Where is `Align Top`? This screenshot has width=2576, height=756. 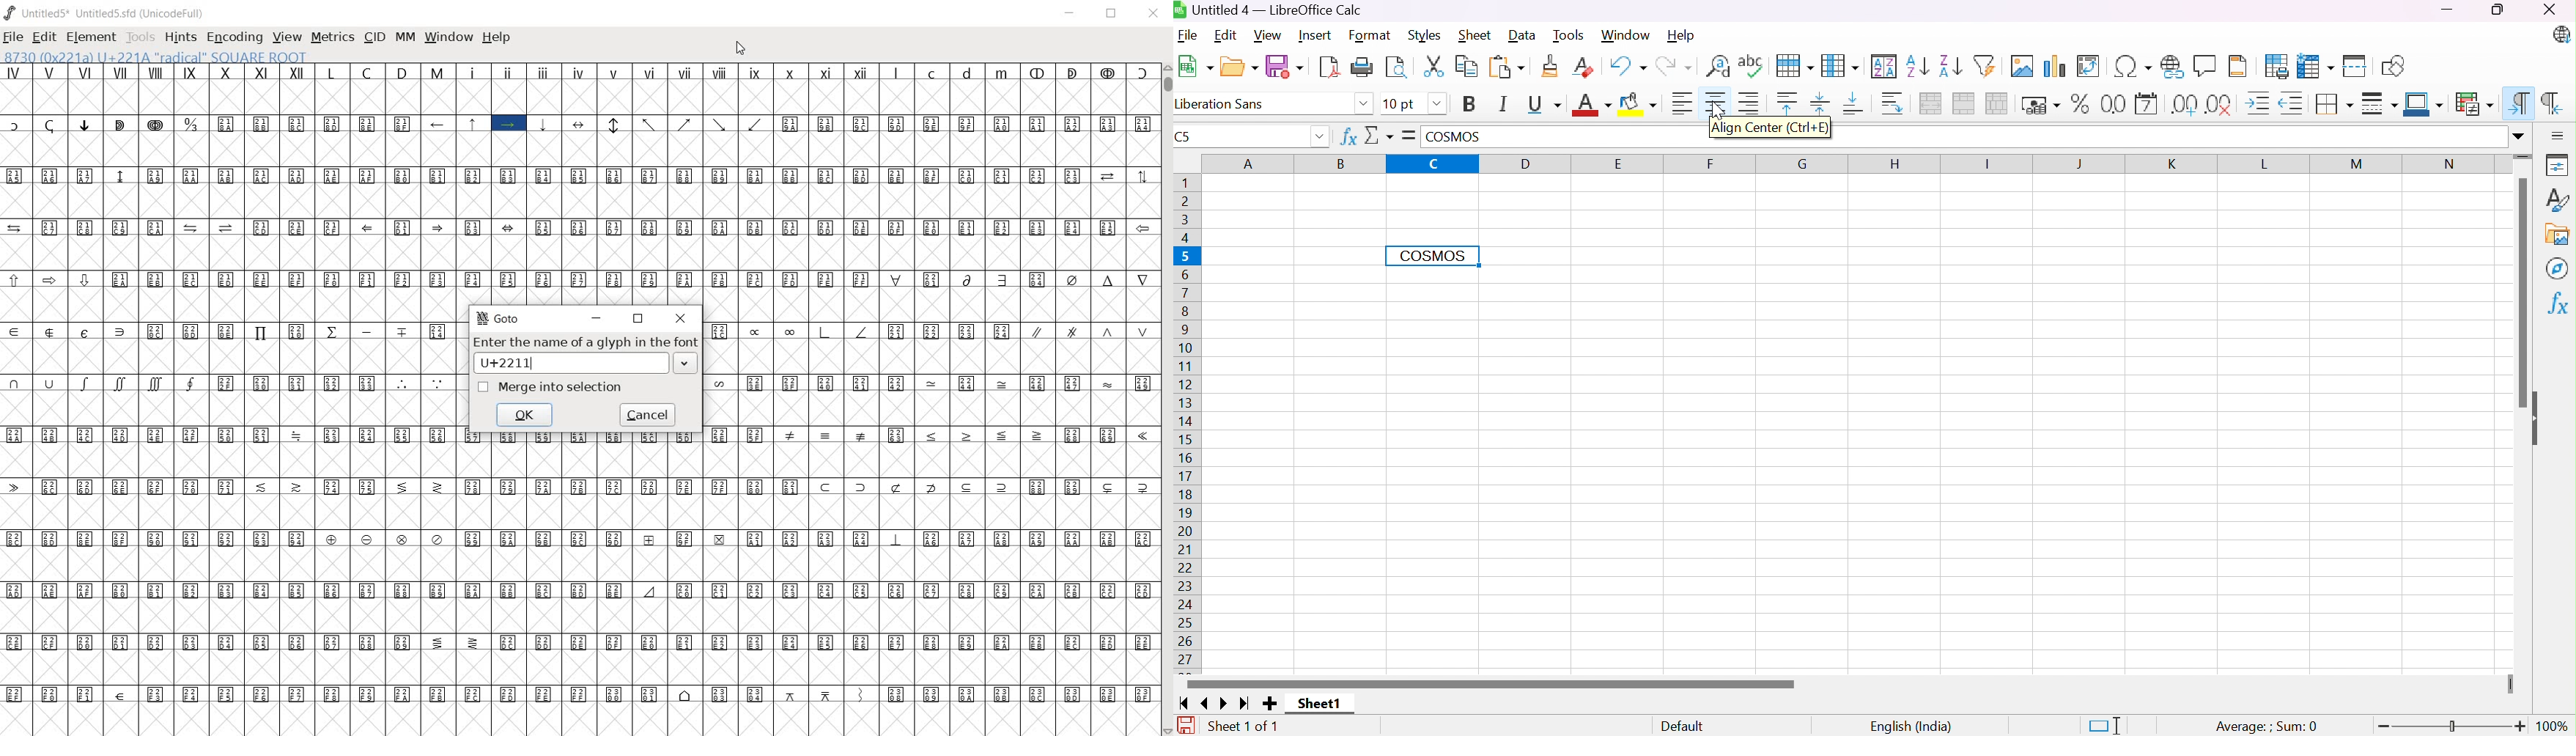
Align Top is located at coordinates (1788, 101).